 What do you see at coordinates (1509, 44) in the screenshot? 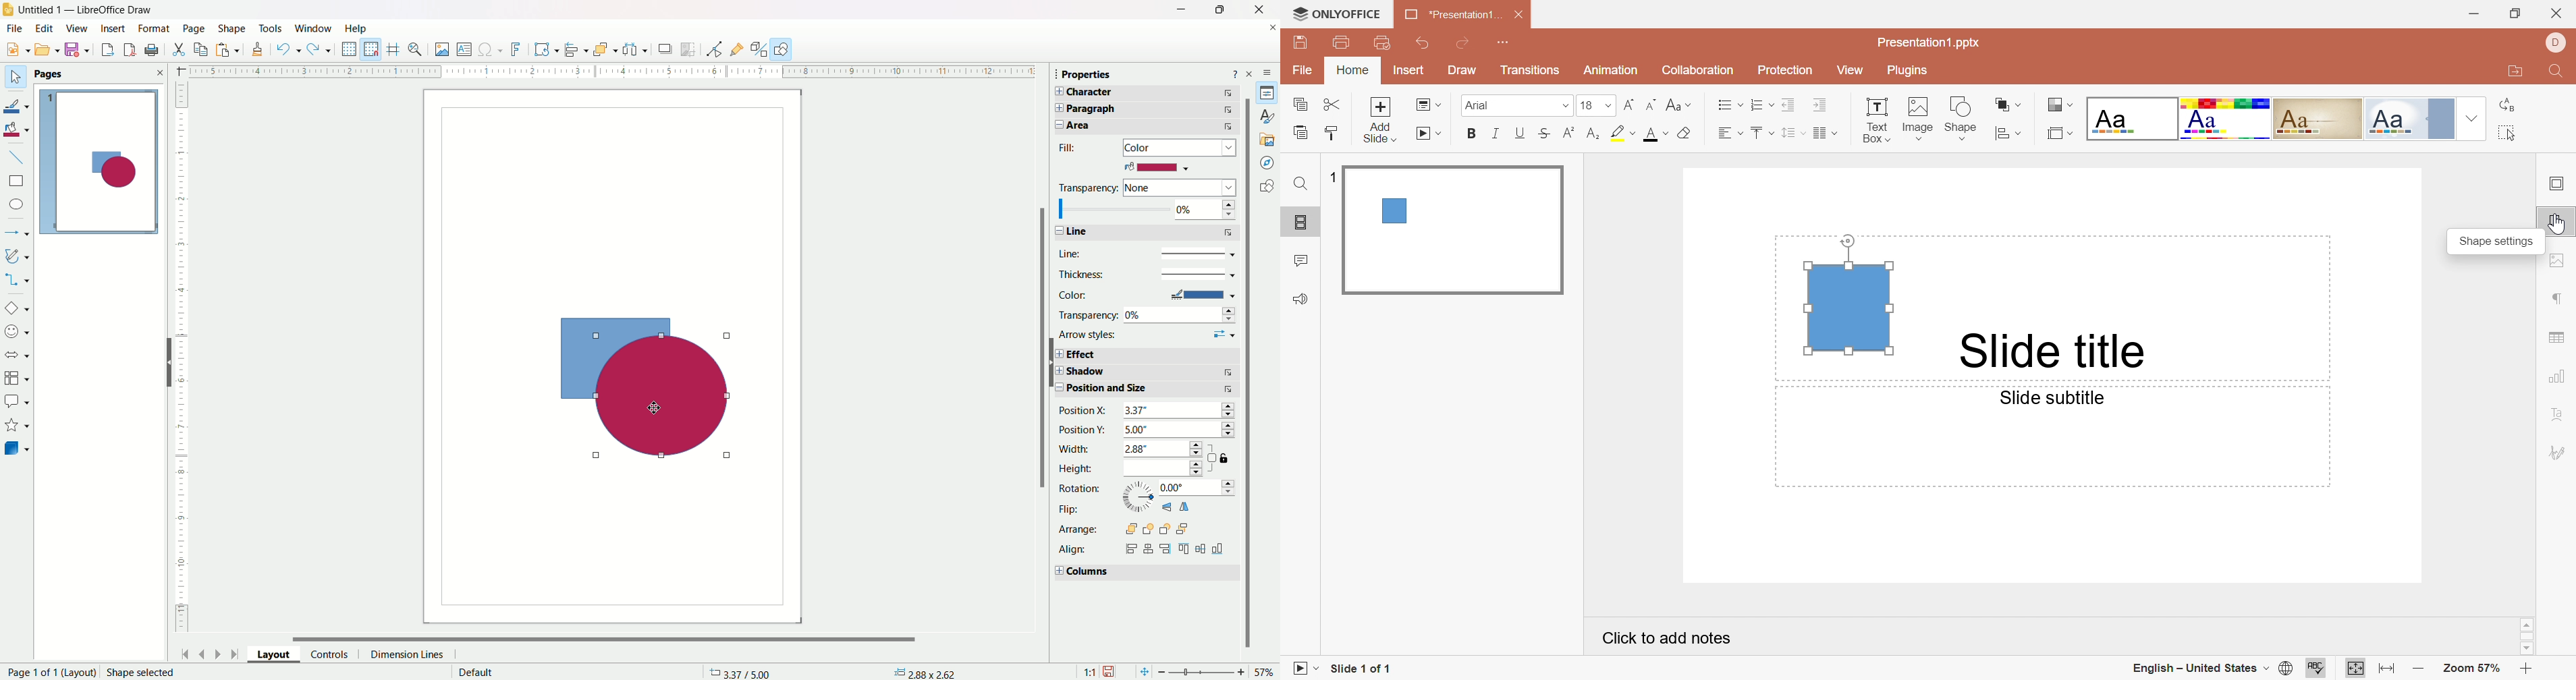
I see `Customize Quick Access Toolbar` at bounding box center [1509, 44].